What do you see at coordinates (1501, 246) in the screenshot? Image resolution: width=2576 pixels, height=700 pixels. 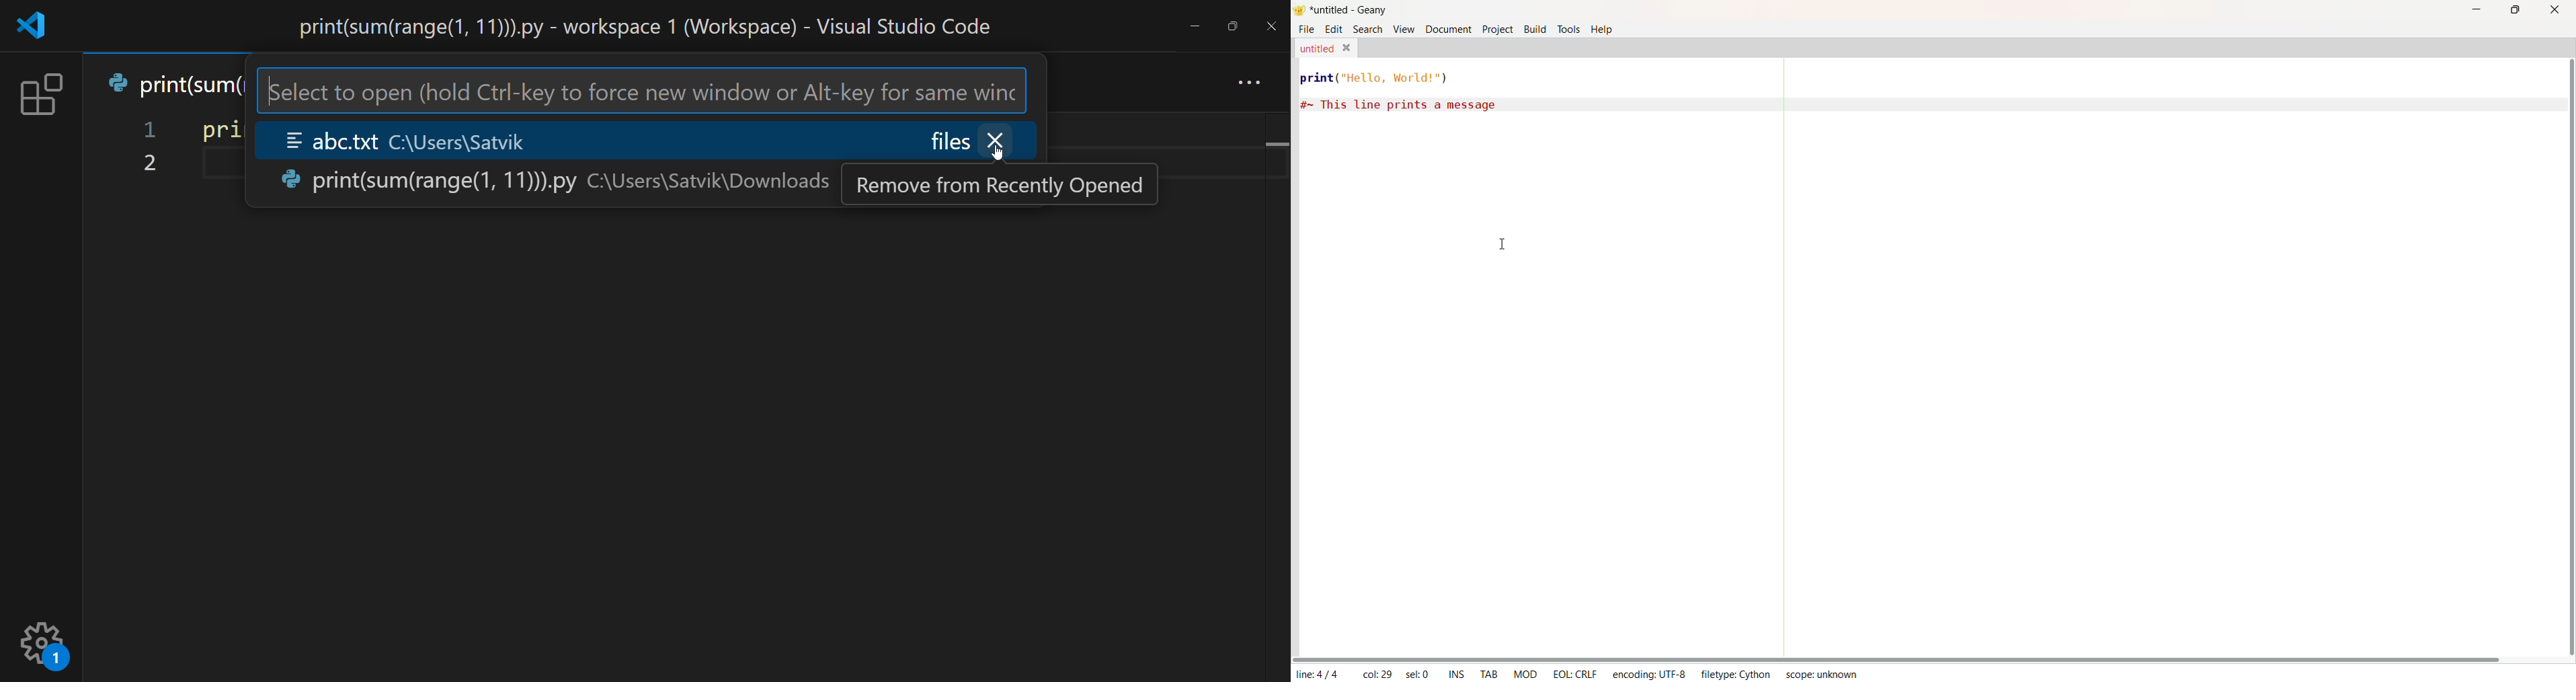 I see `text cursor` at bounding box center [1501, 246].